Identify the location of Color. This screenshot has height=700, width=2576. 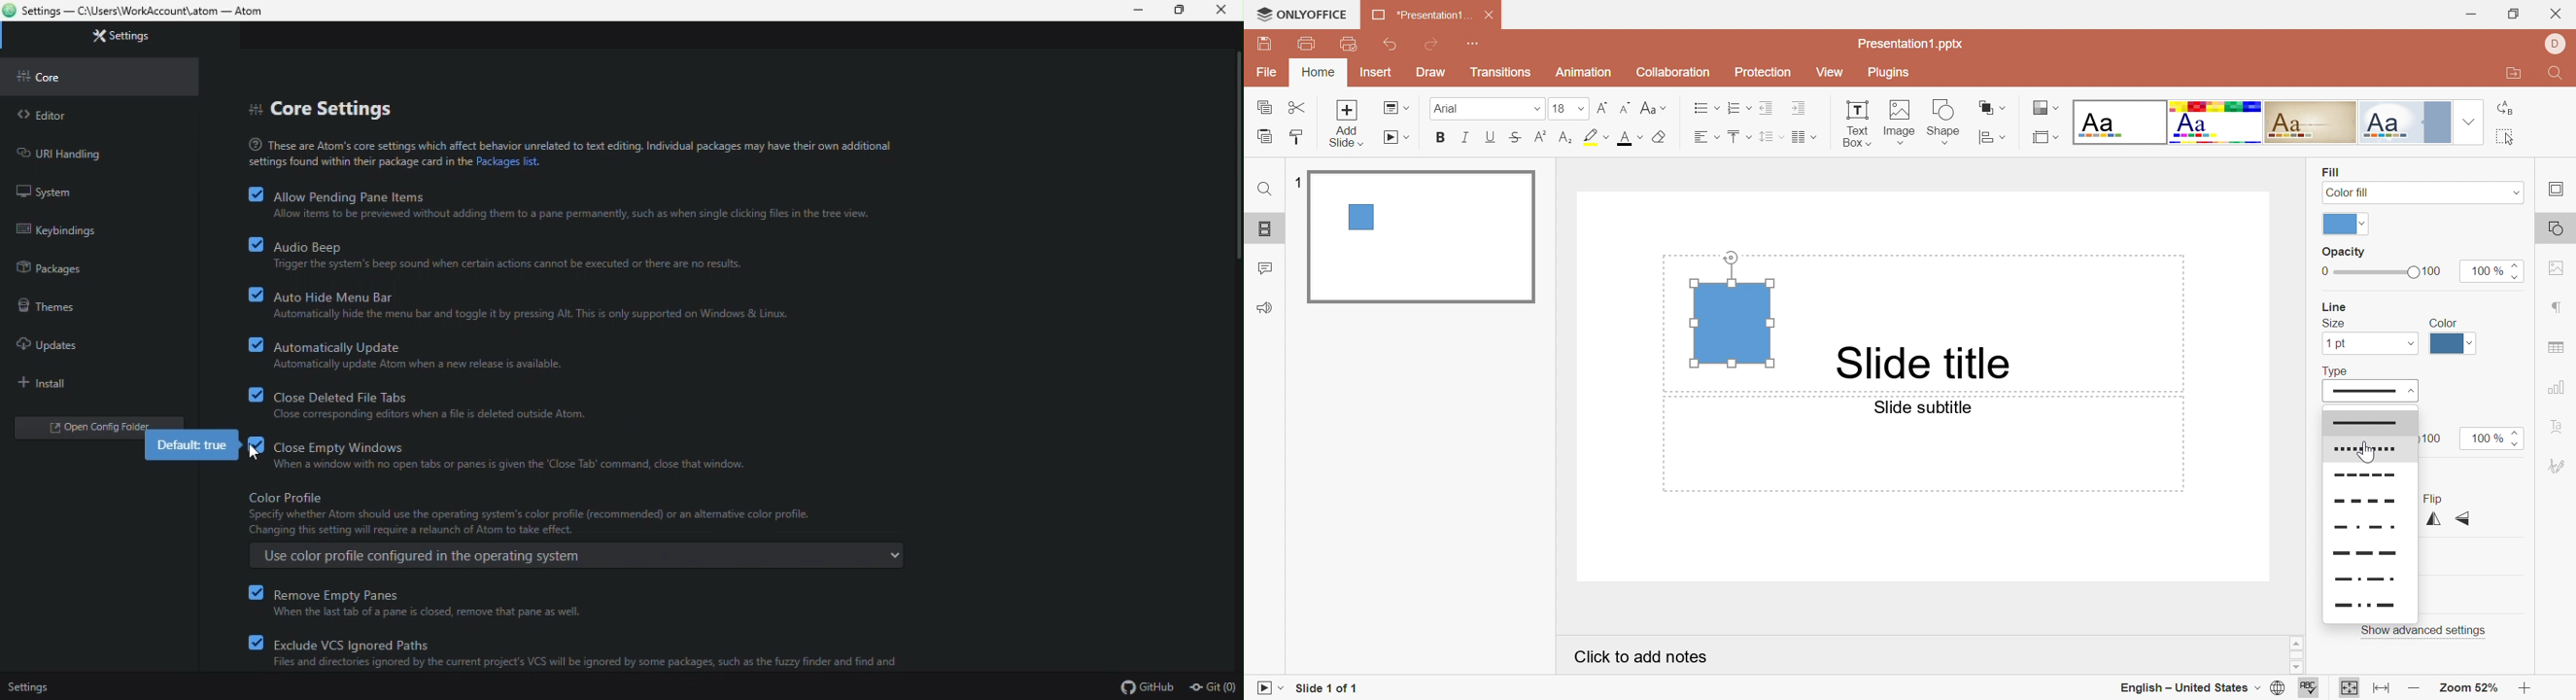
(2455, 347).